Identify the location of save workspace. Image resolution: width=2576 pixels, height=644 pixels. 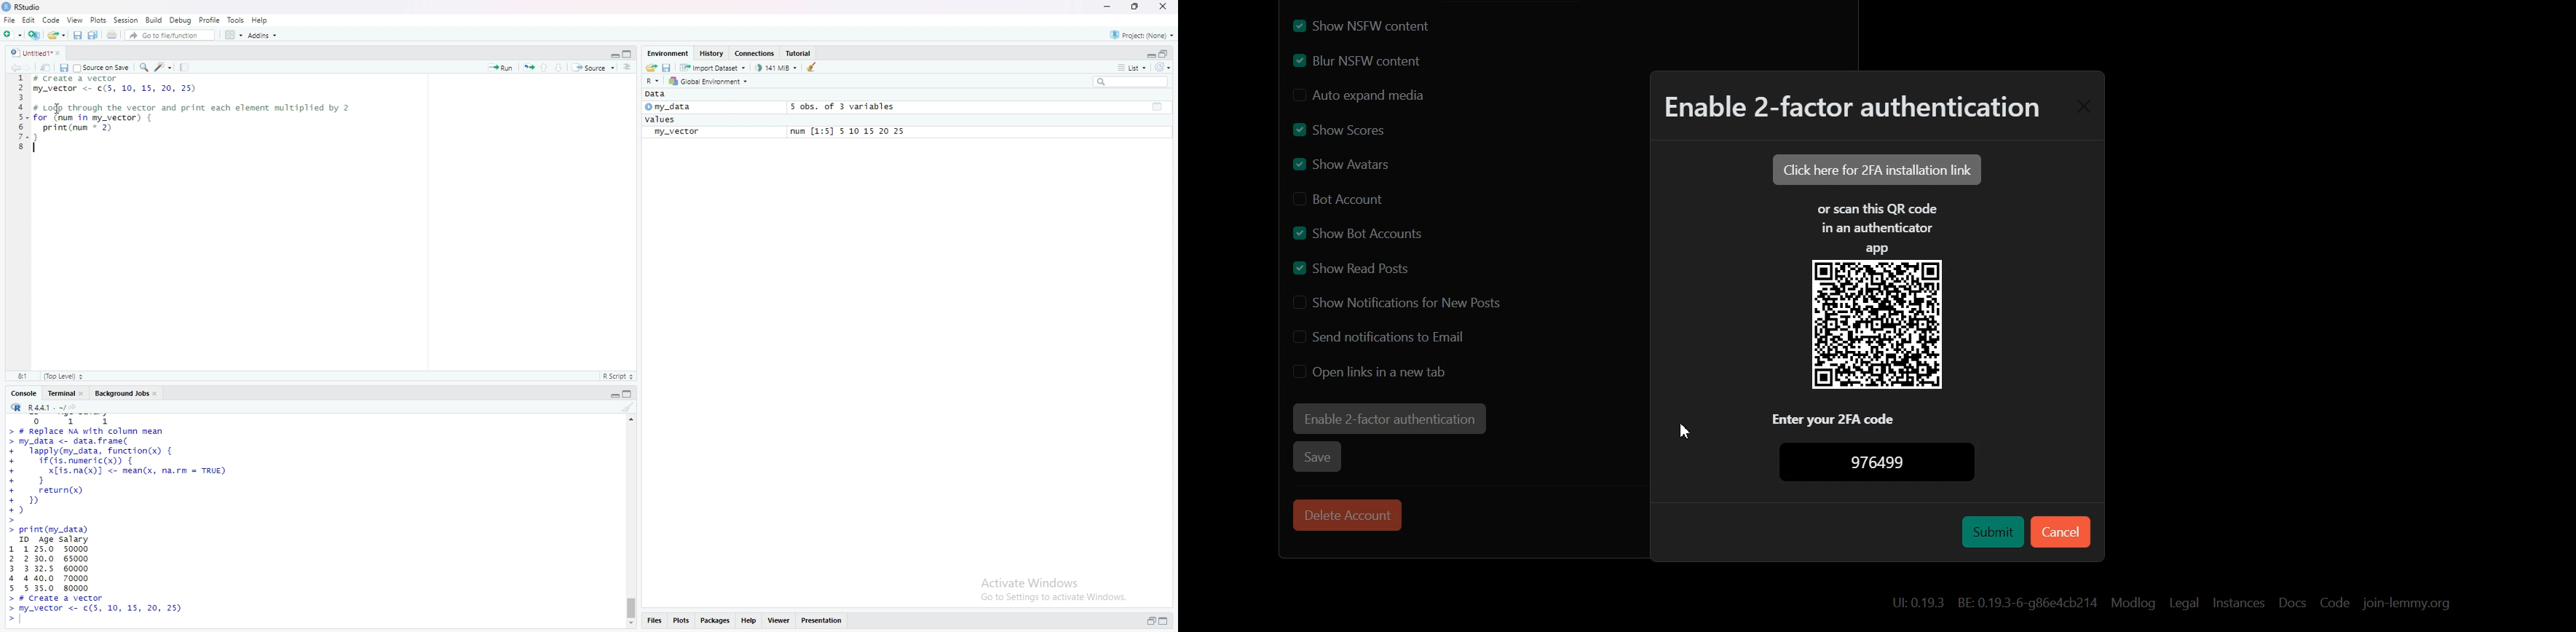
(668, 67).